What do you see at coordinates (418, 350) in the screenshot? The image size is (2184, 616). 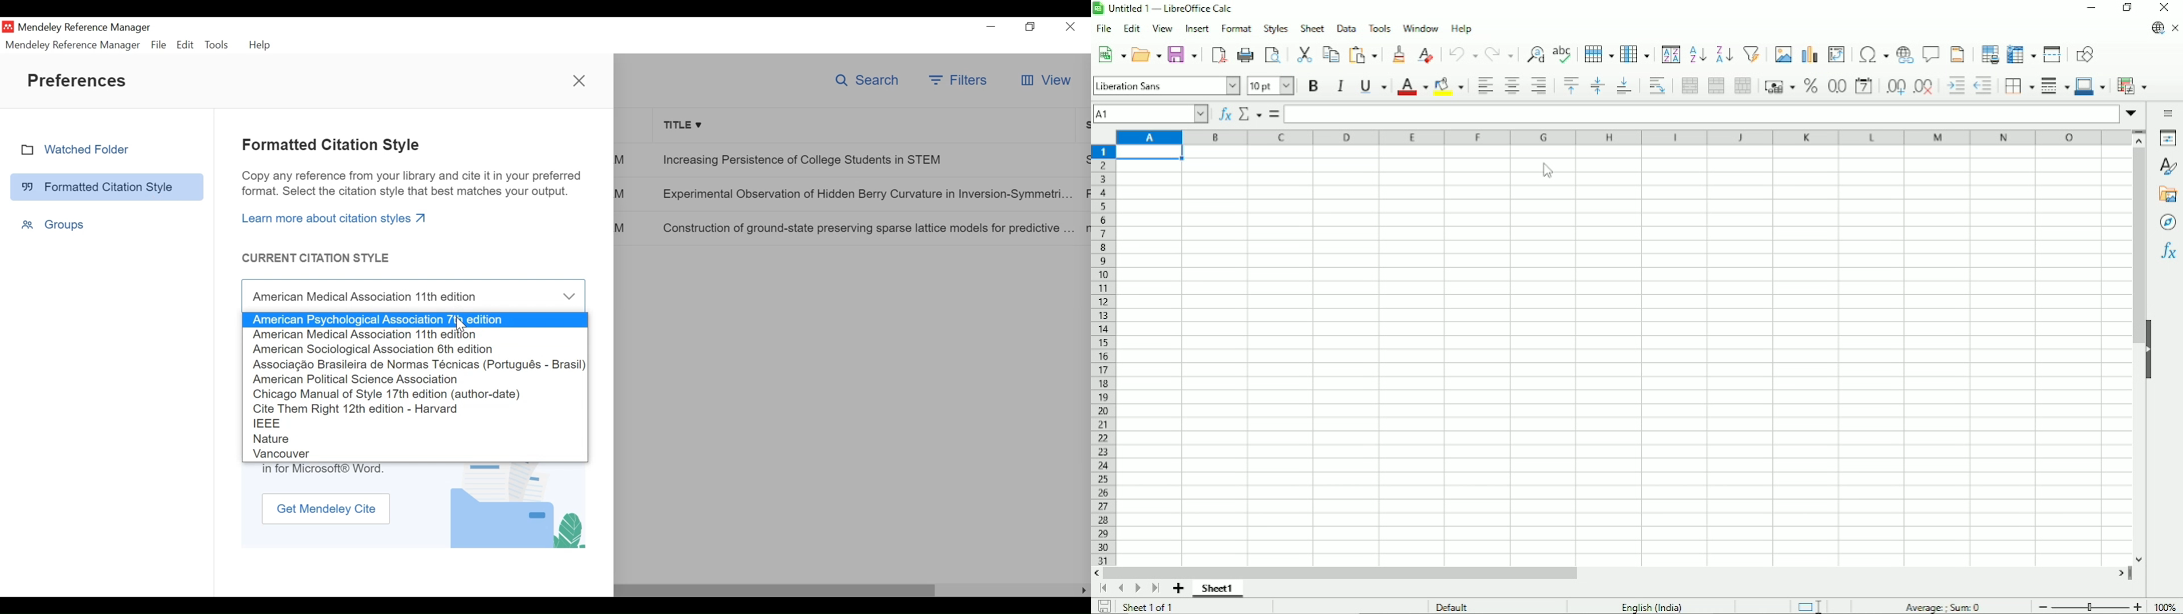 I see `American Sociological Association 6th edition` at bounding box center [418, 350].